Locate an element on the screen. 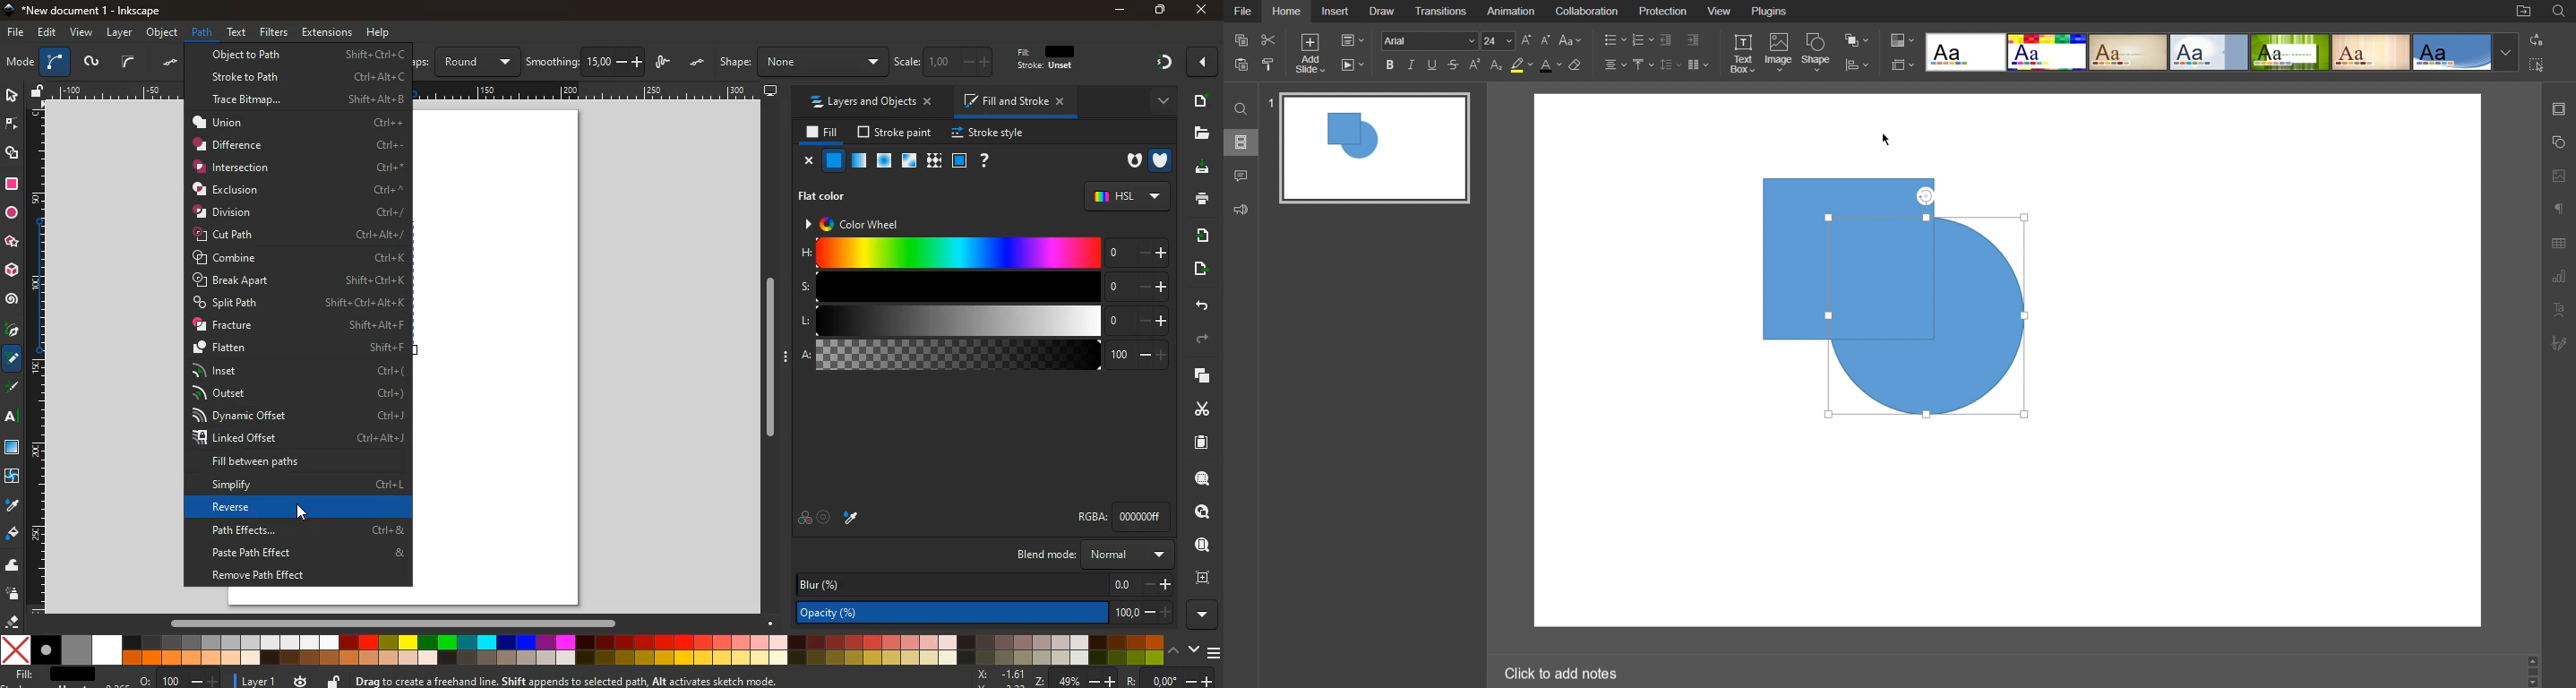 Image resolution: width=2576 pixels, height=700 pixels. more is located at coordinates (1159, 102).